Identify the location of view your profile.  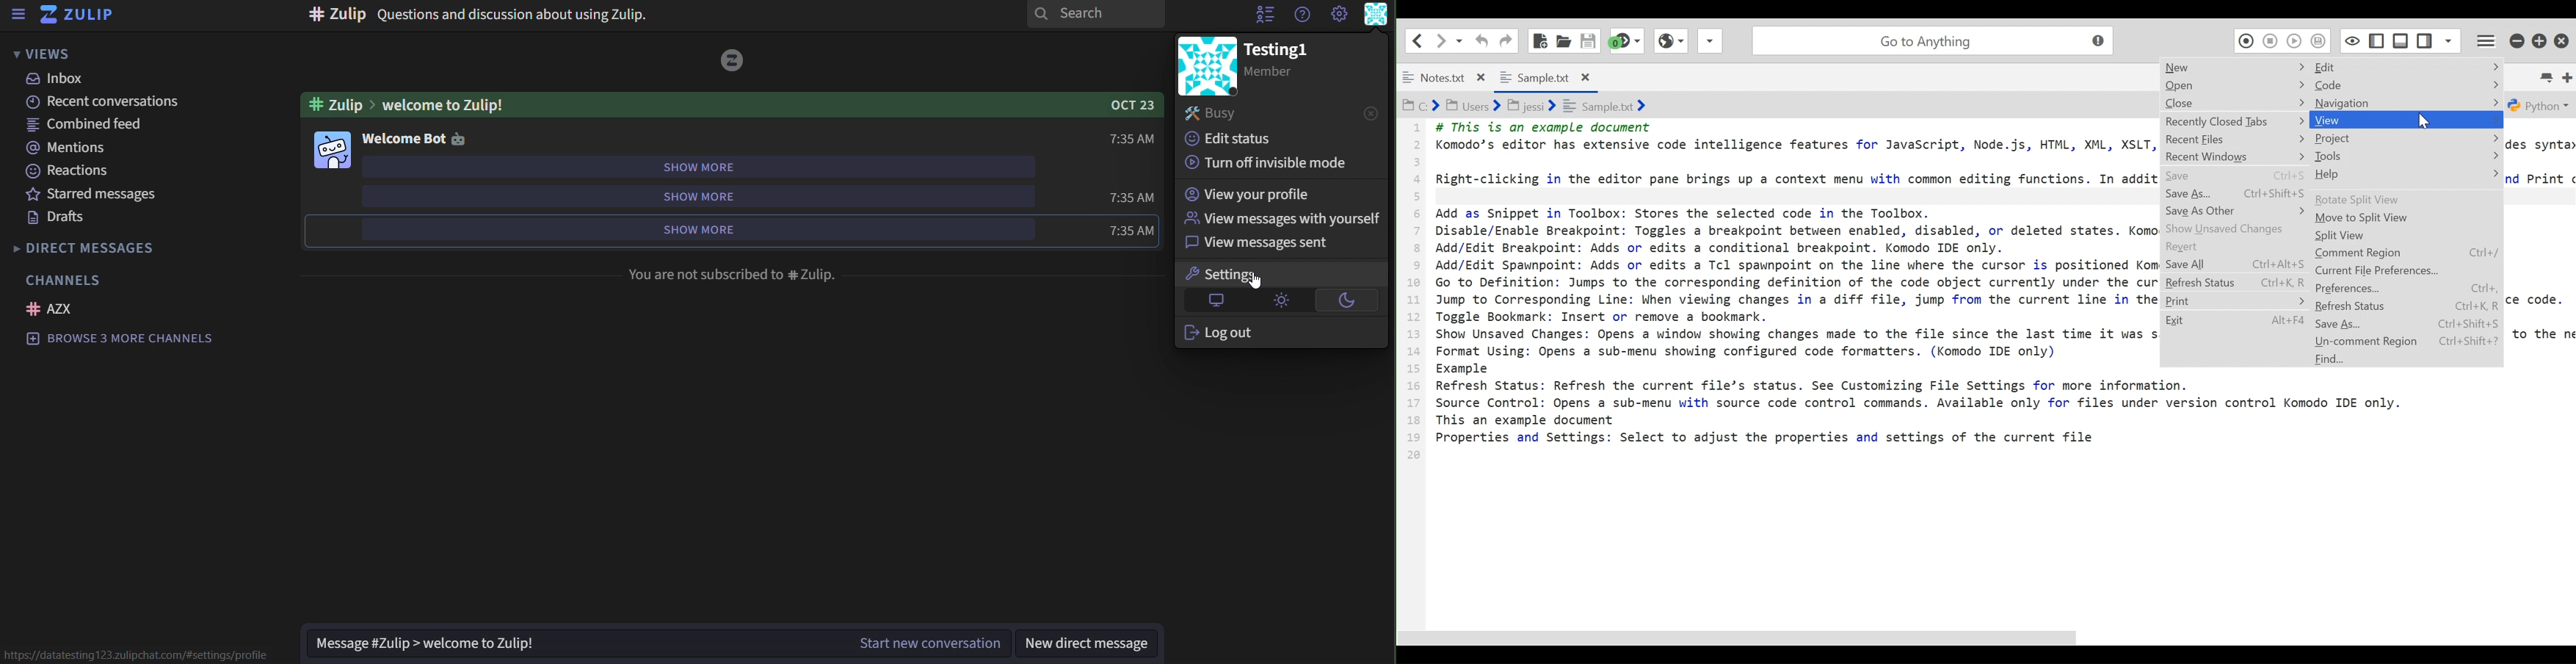
(1249, 195).